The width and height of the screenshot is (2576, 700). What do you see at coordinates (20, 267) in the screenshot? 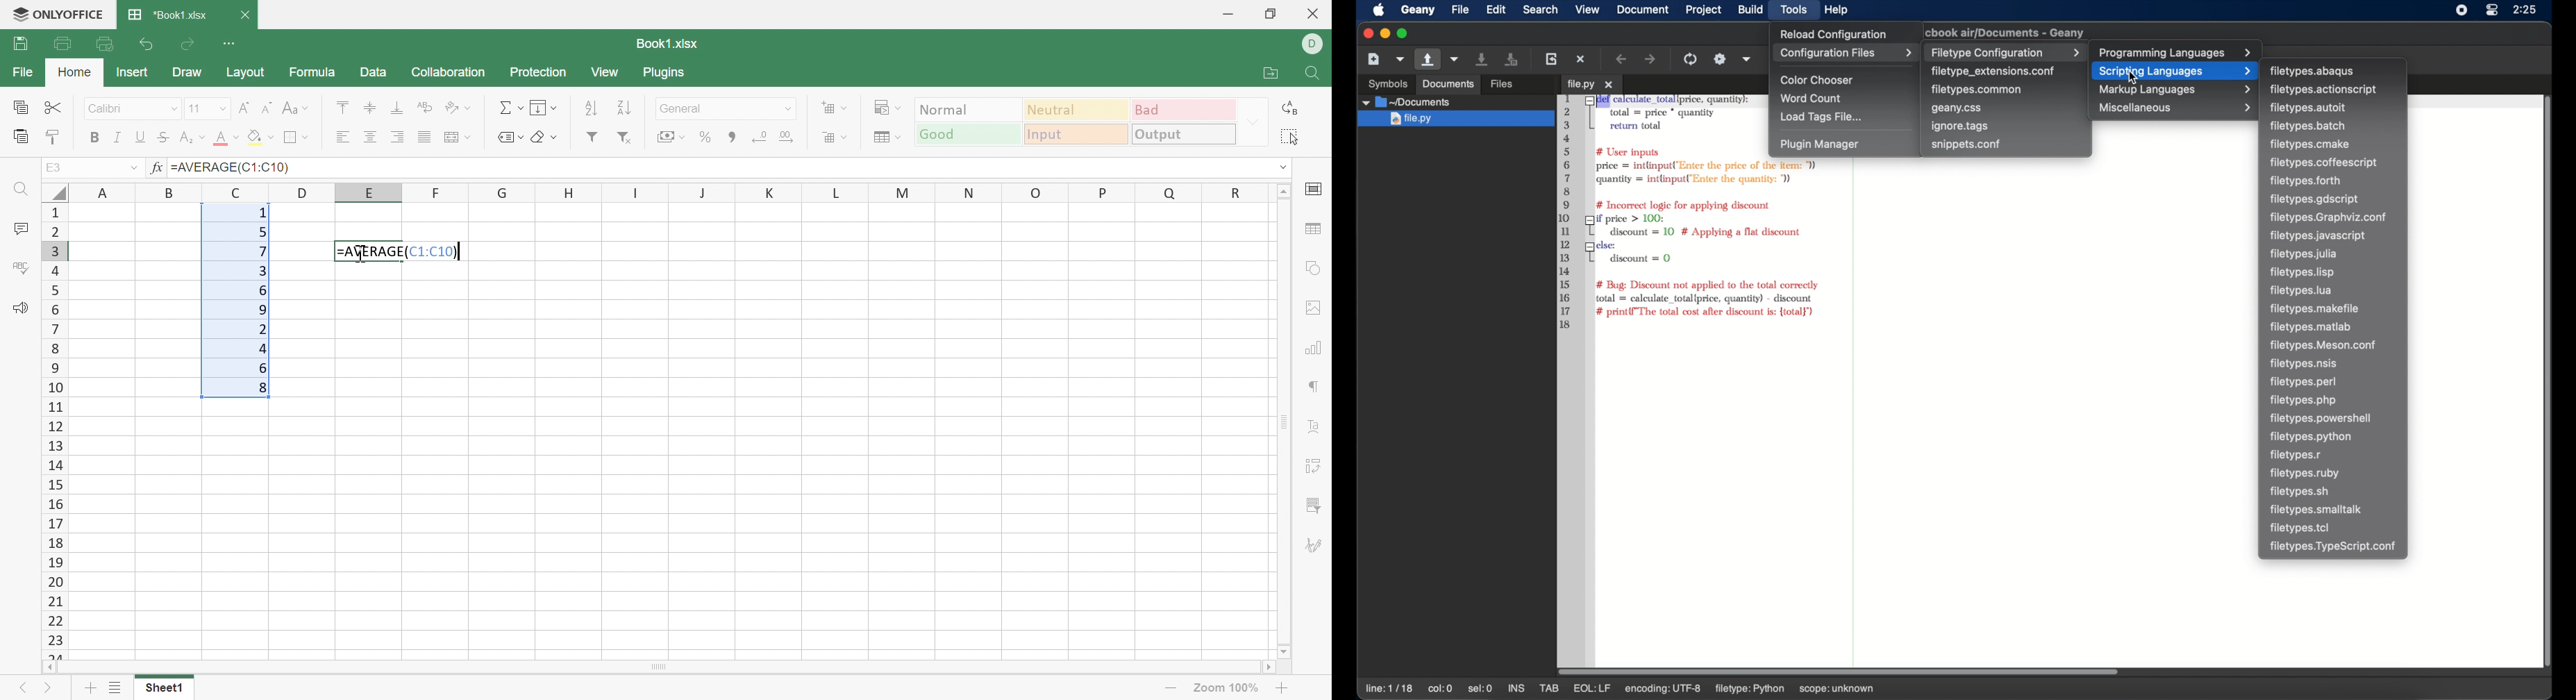
I see `Check Spelling` at bounding box center [20, 267].